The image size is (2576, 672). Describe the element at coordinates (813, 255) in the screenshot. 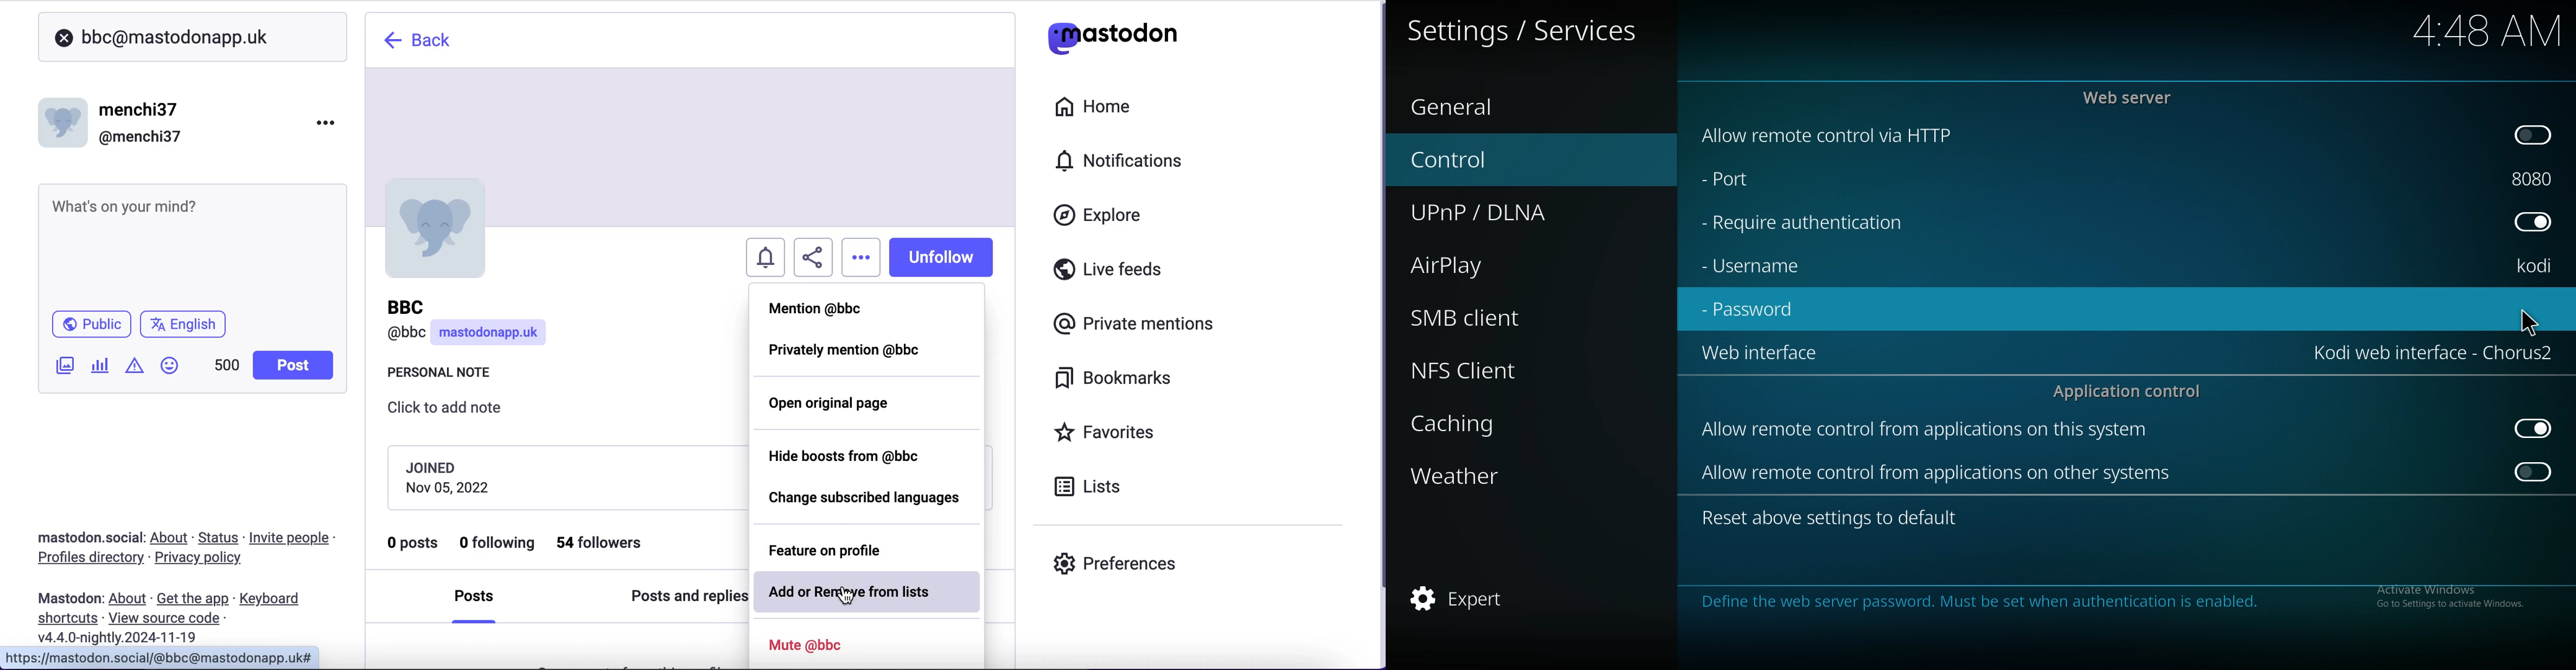

I see `share` at that location.